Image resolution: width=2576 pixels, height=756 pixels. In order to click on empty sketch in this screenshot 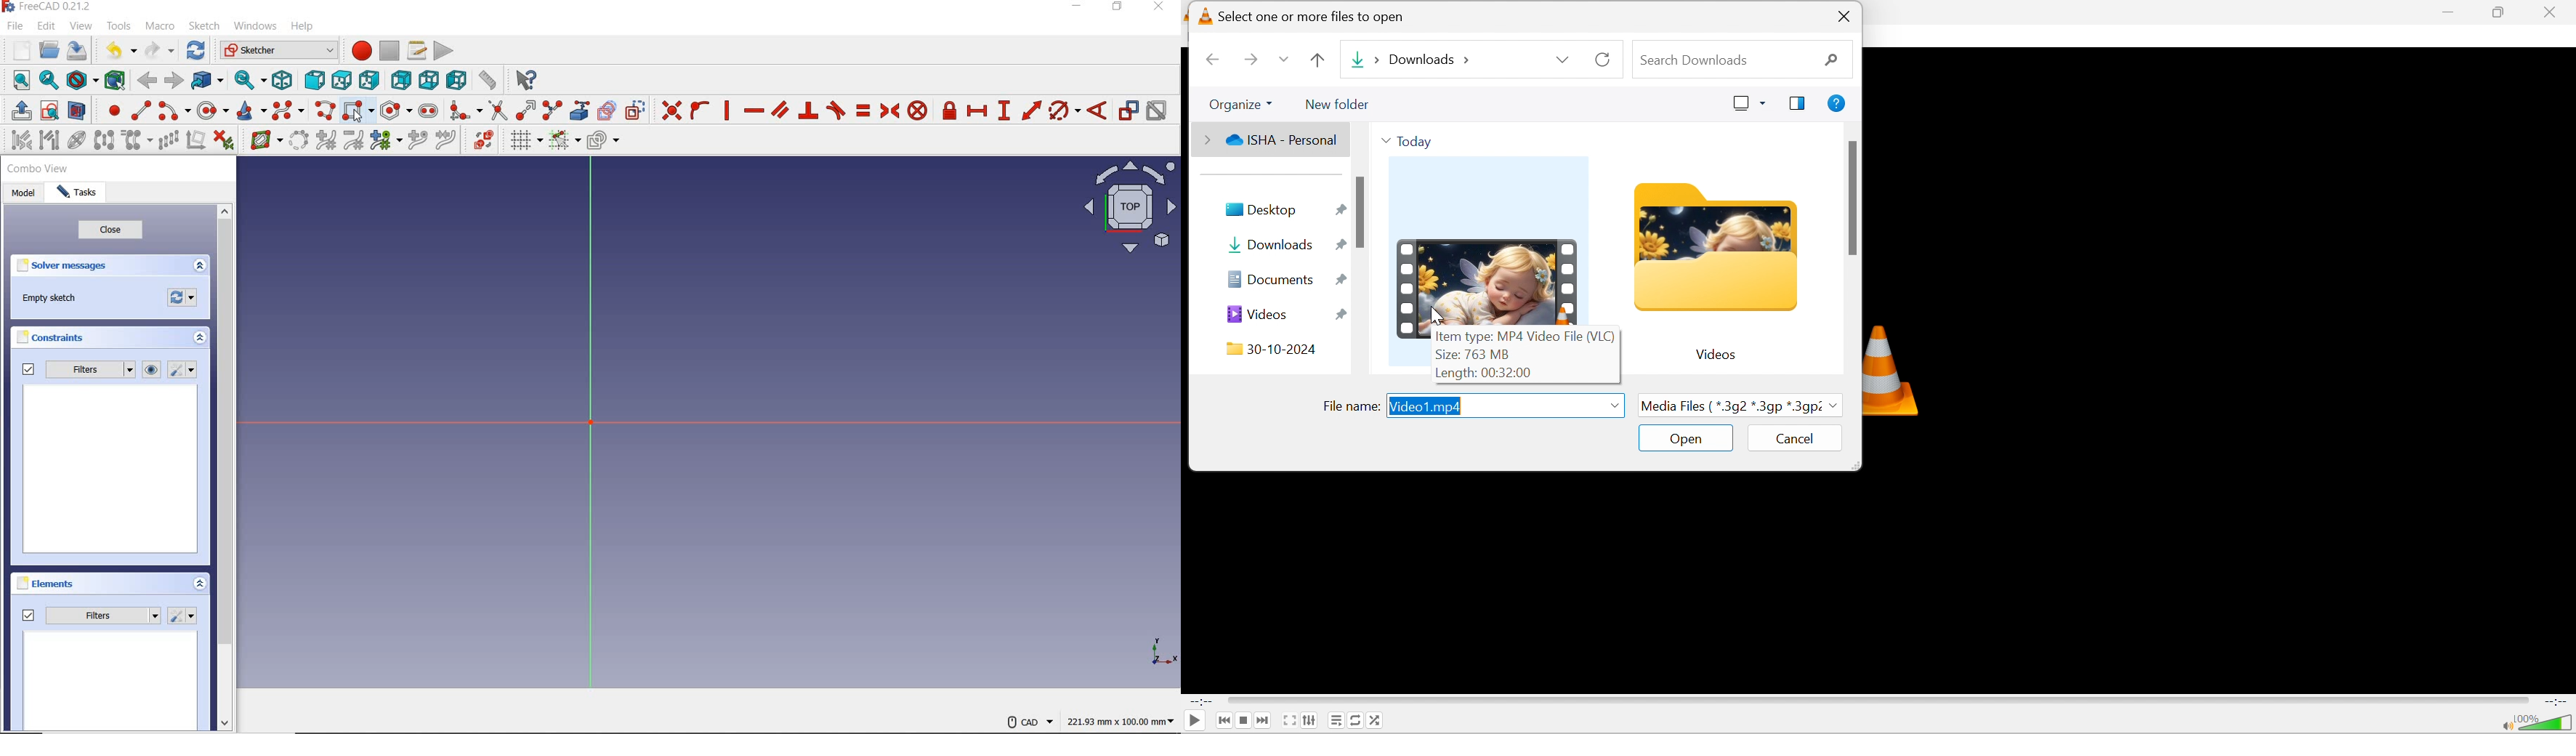, I will do `click(50, 298)`.